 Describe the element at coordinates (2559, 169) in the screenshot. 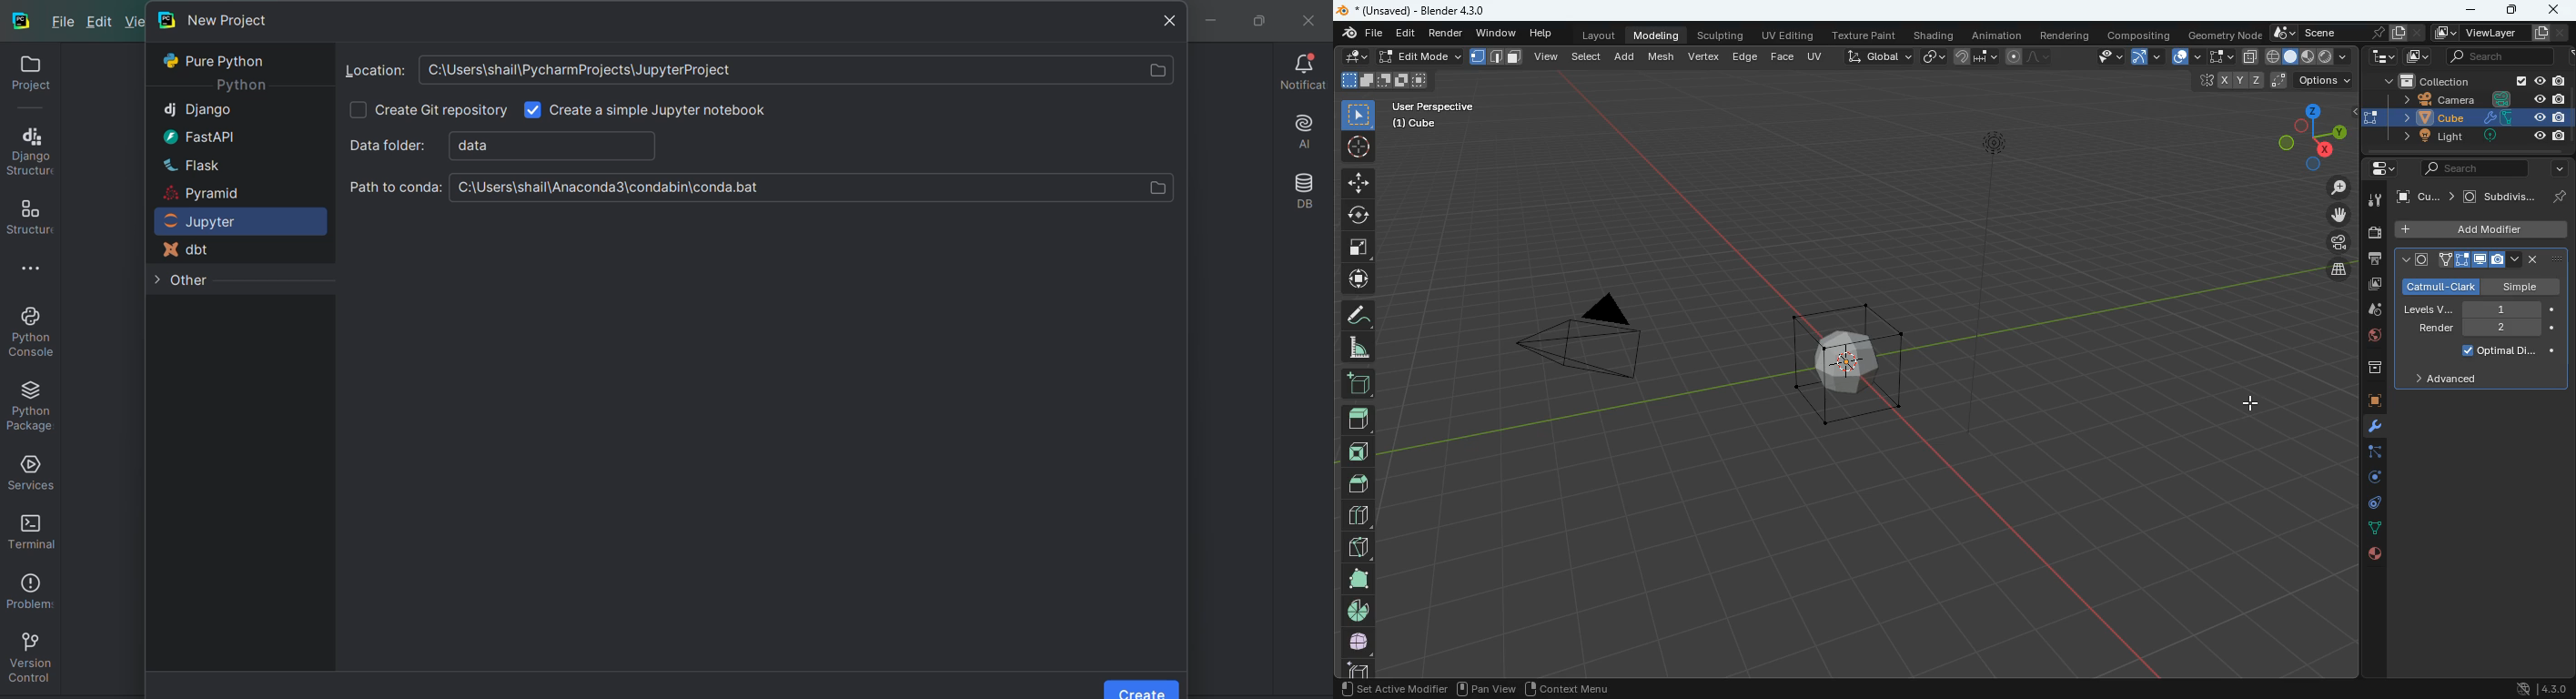

I see `more` at that location.